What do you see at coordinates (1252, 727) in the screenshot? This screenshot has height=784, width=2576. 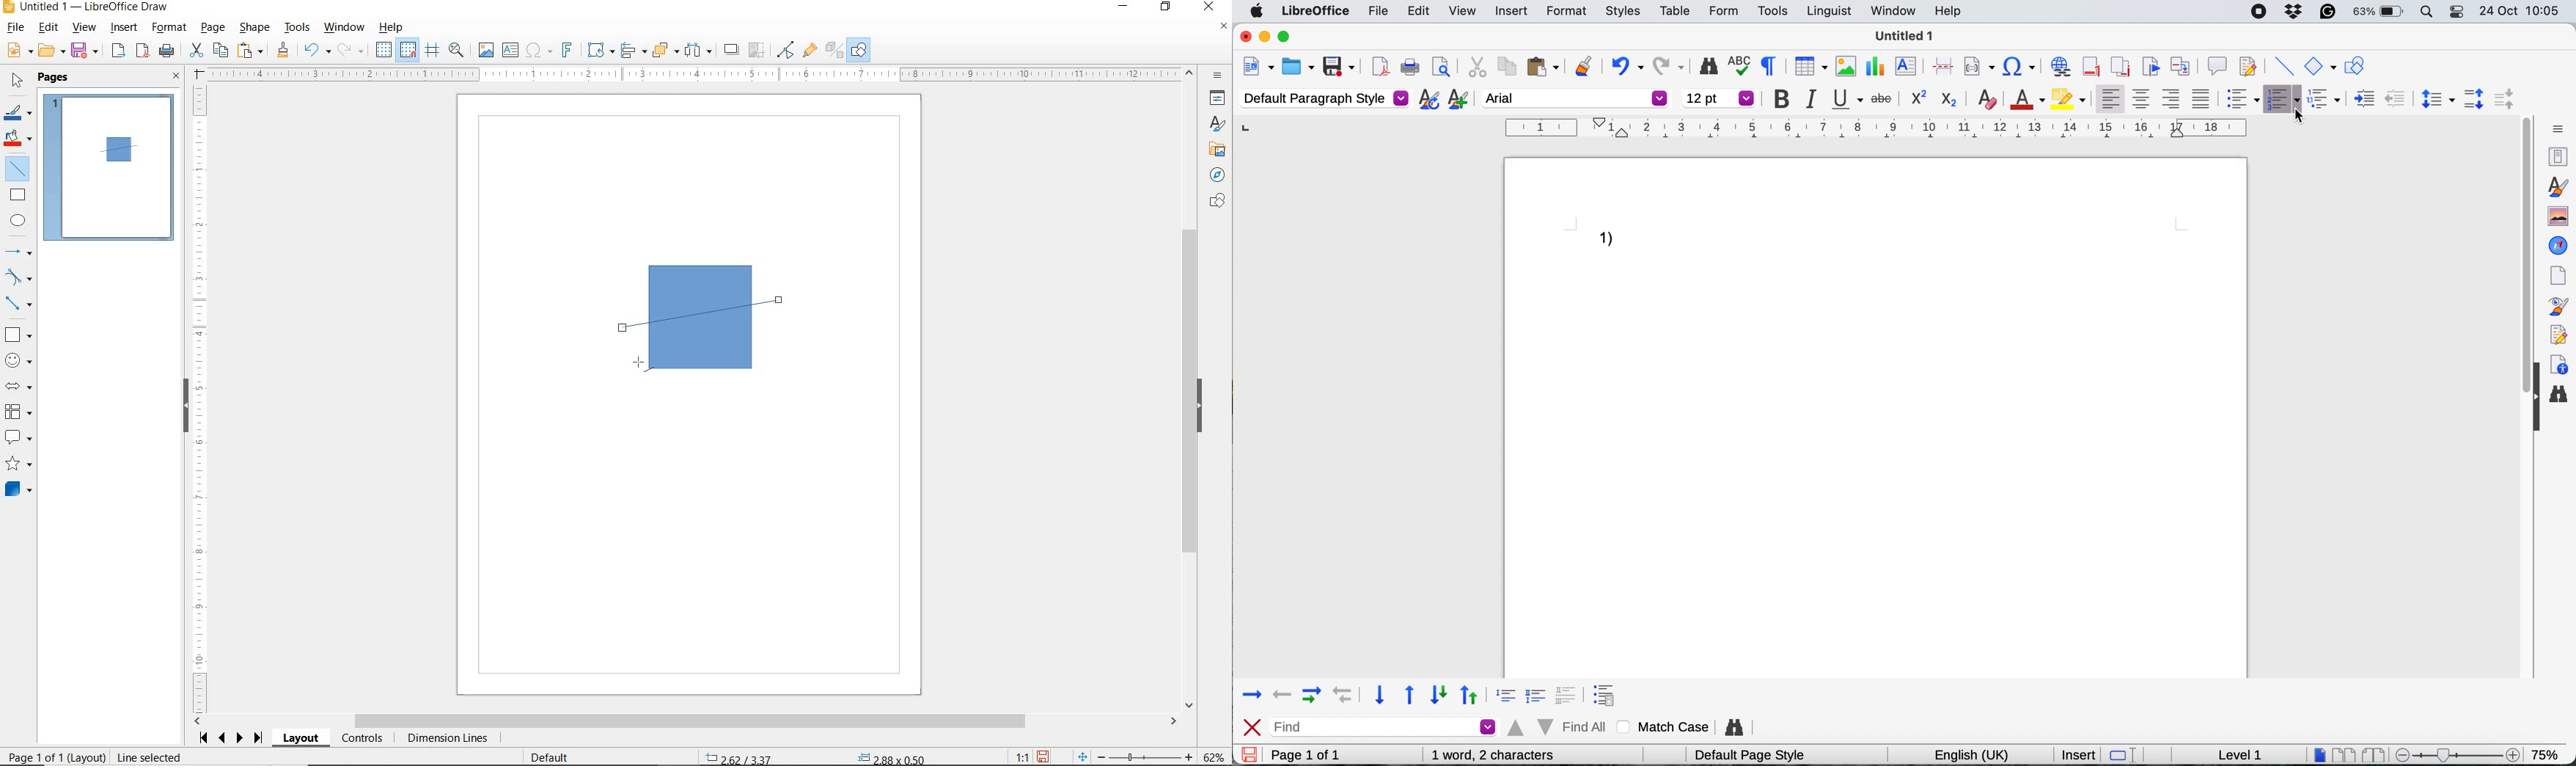 I see `close` at bounding box center [1252, 727].